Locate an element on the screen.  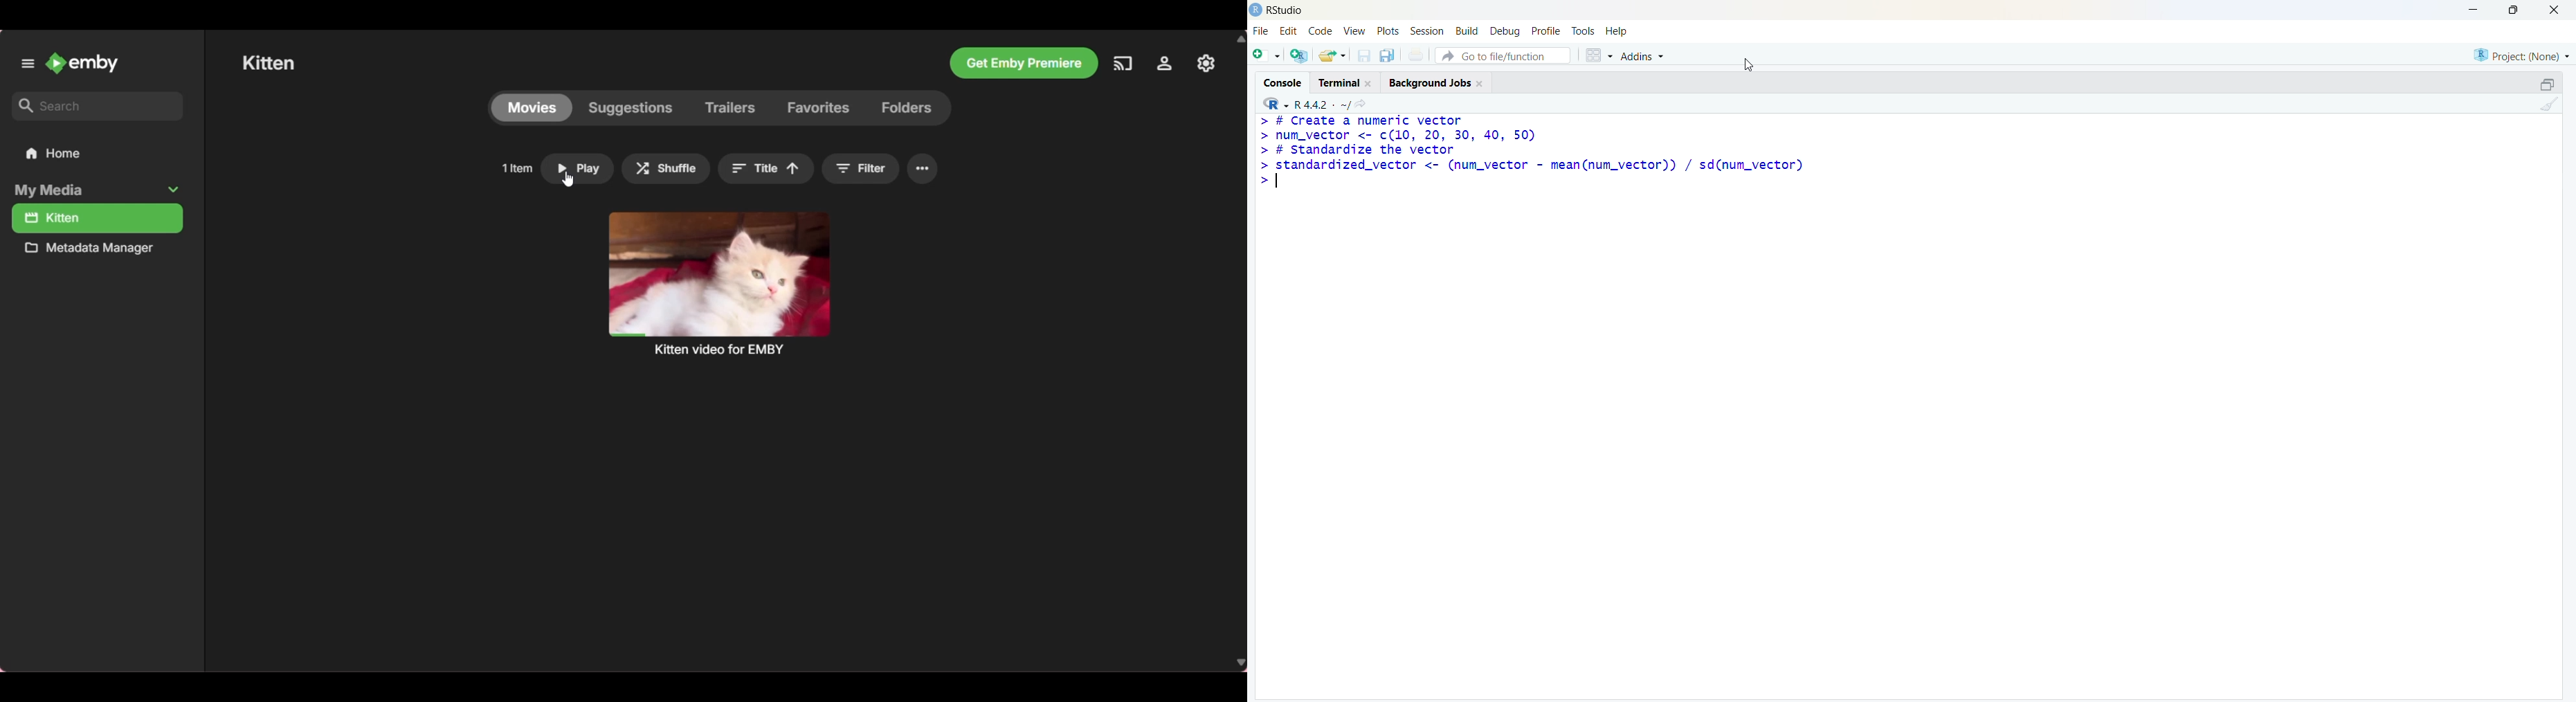
save is located at coordinates (1363, 55).